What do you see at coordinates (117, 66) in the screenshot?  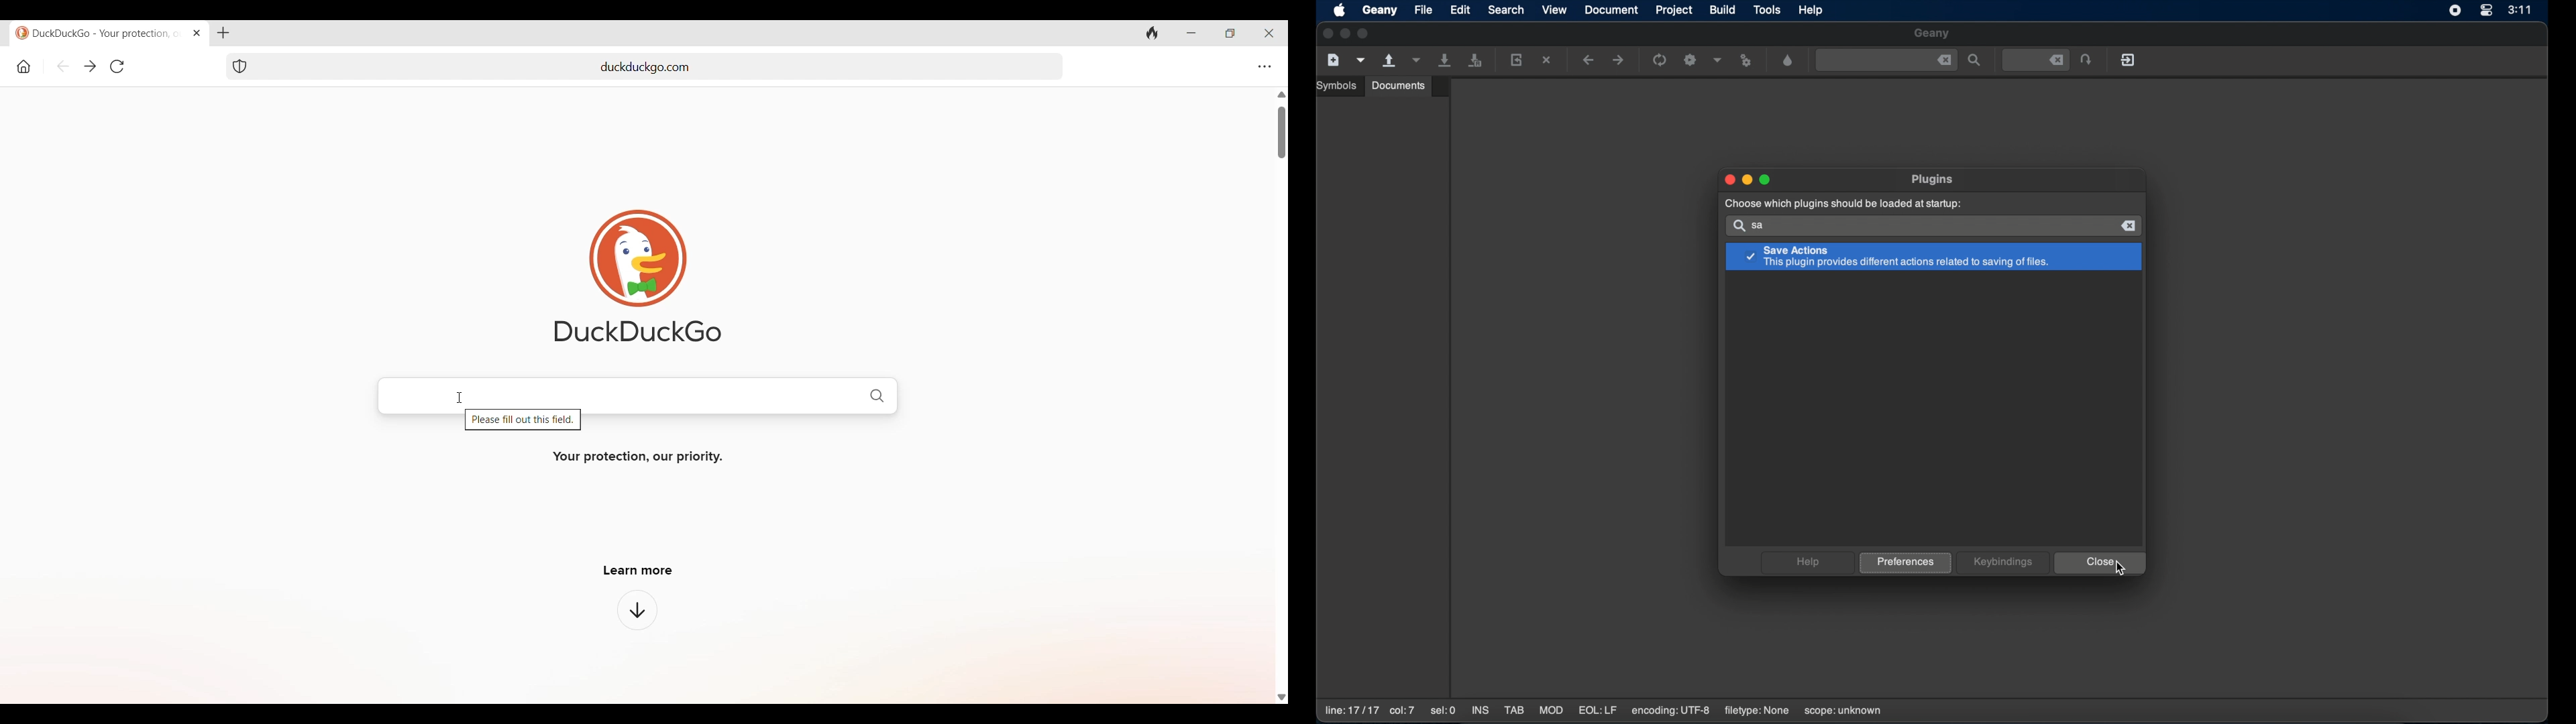 I see `Reload page` at bounding box center [117, 66].